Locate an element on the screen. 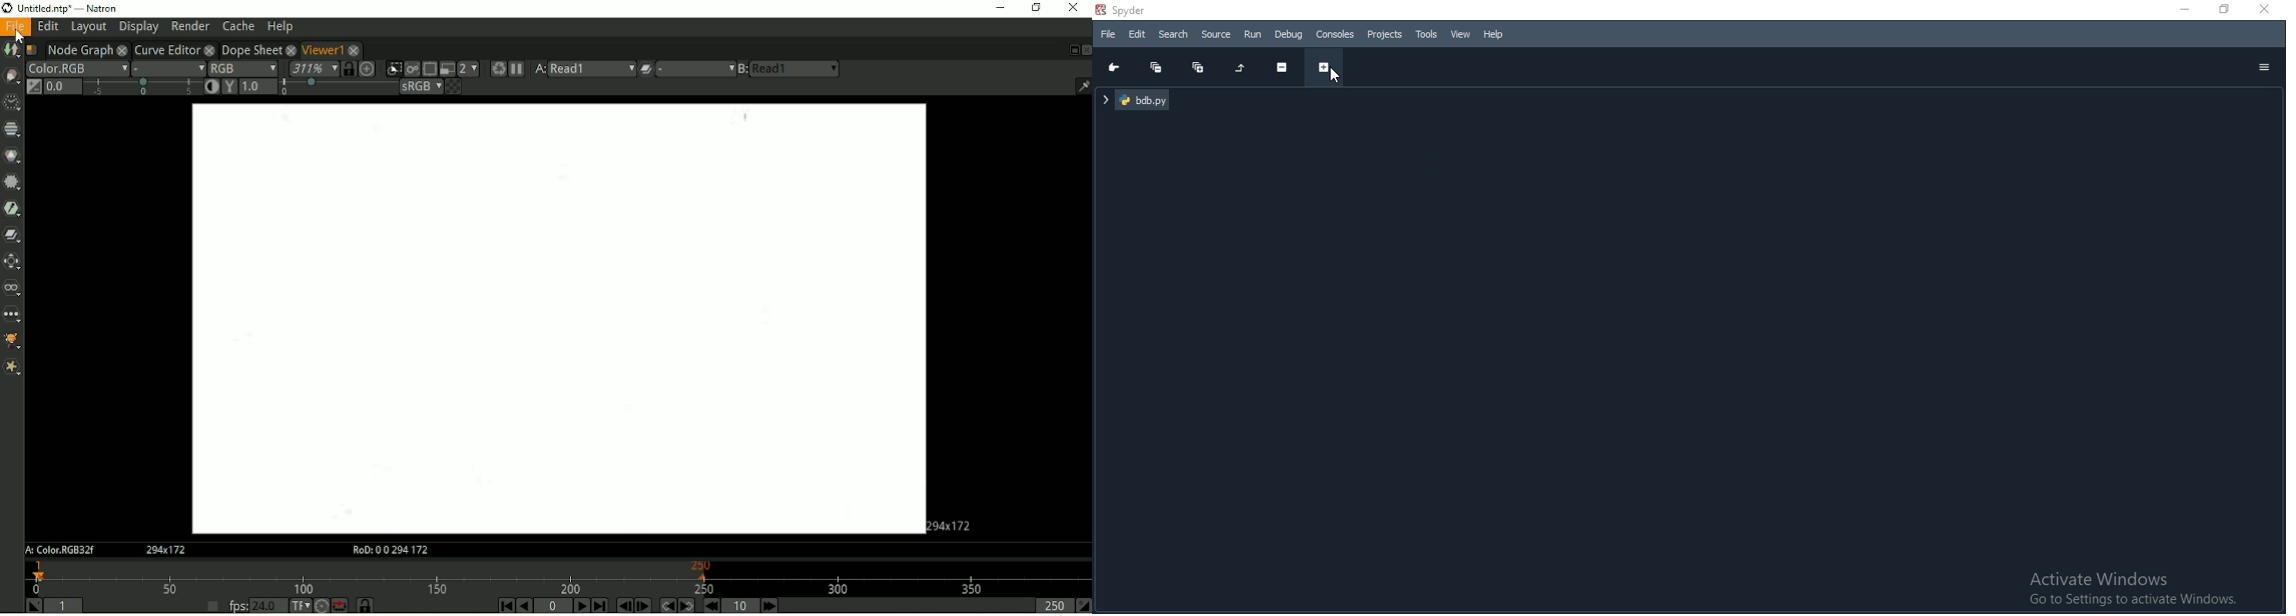 The height and width of the screenshot is (616, 2296). Expand all is located at coordinates (1200, 67).